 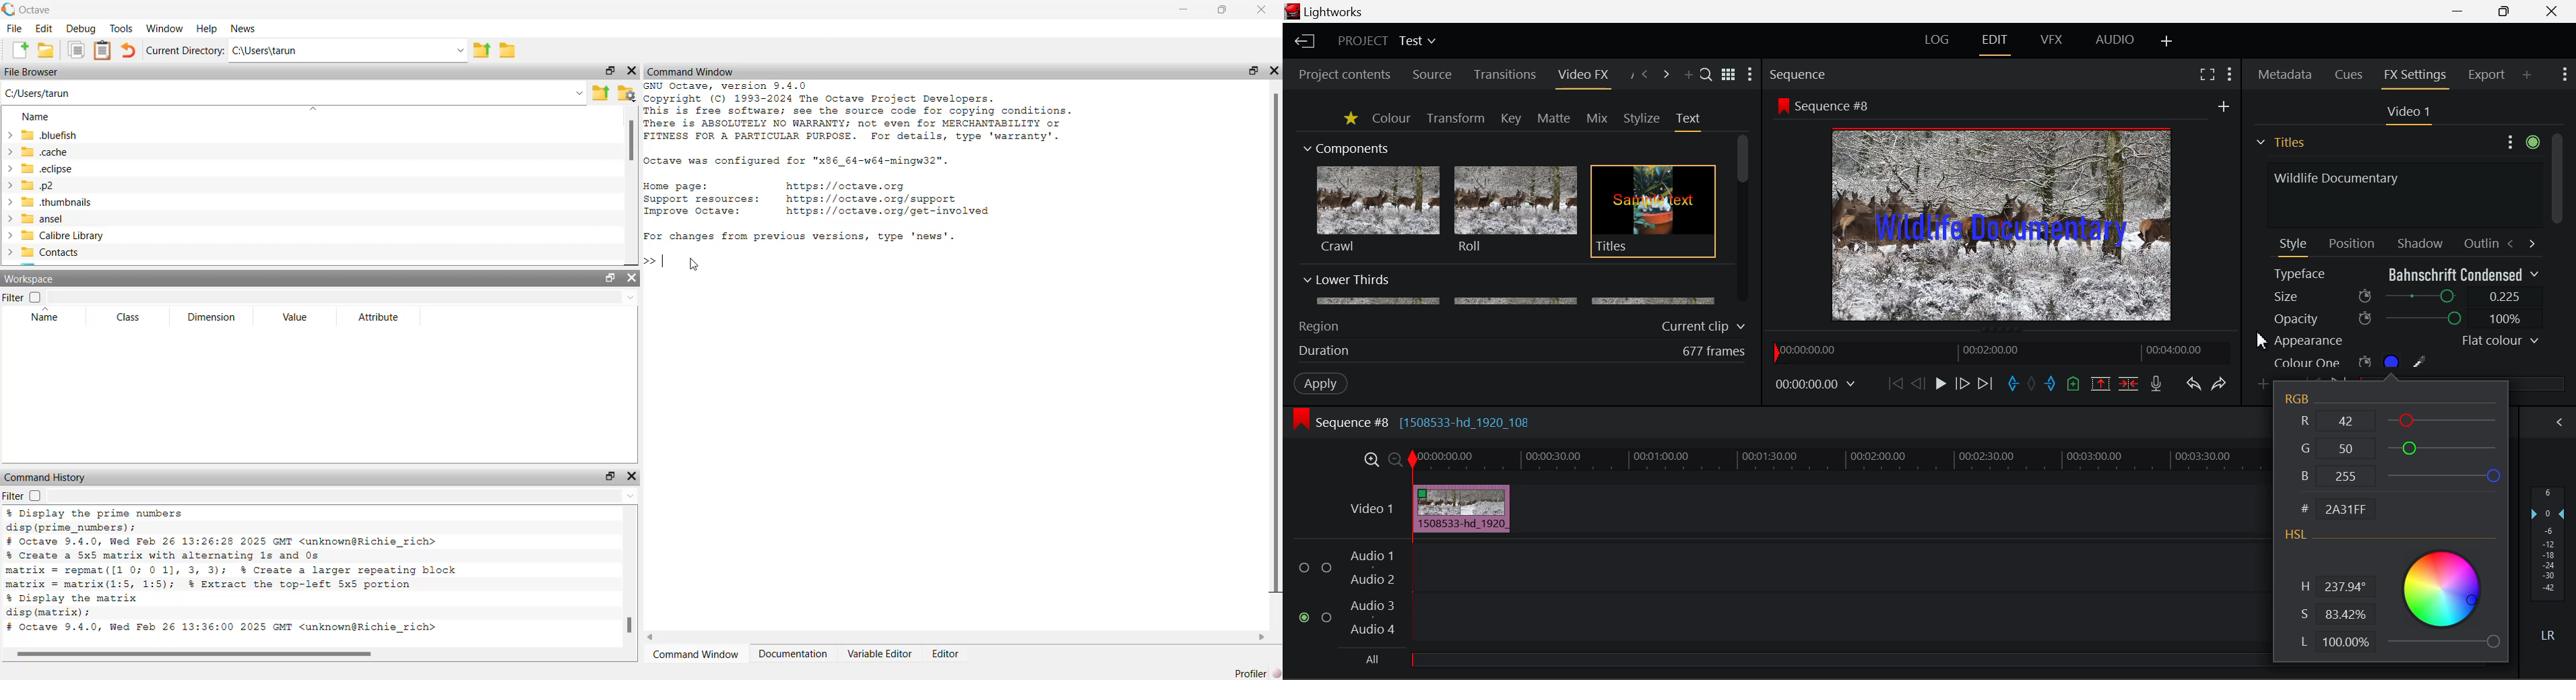 What do you see at coordinates (2527, 74) in the screenshot?
I see `Add Panel` at bounding box center [2527, 74].